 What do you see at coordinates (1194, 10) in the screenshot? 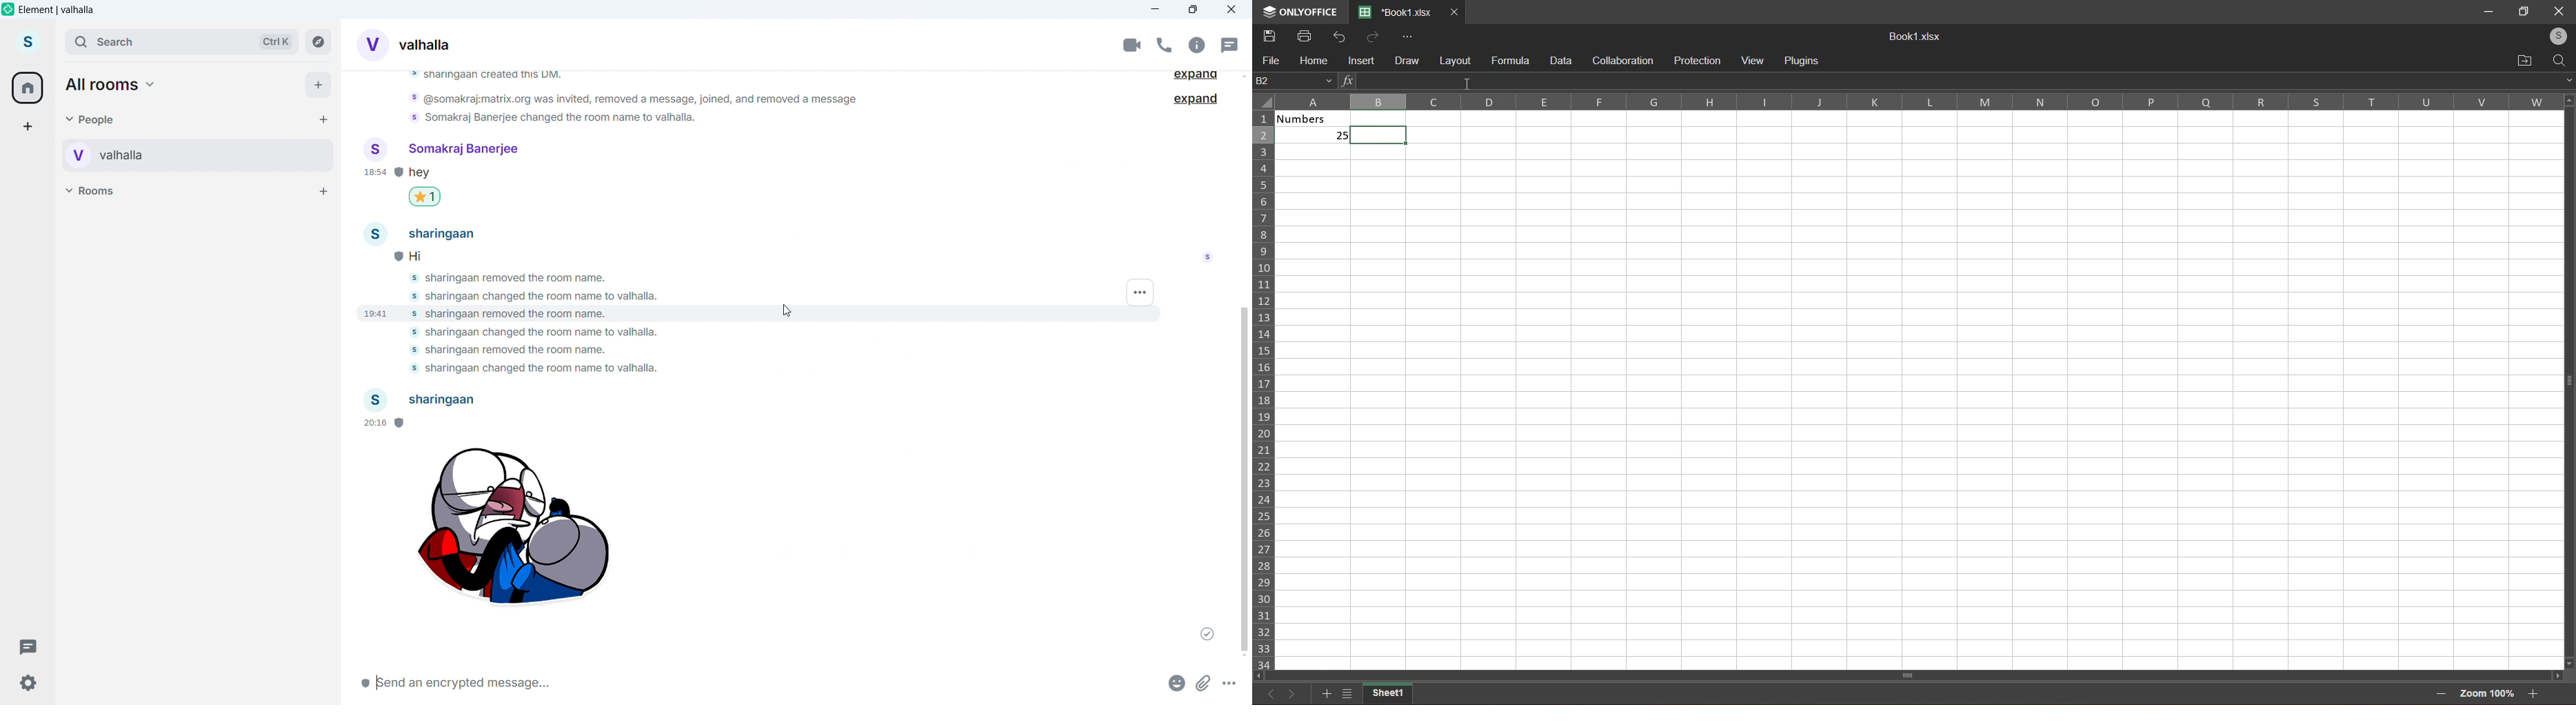
I see `Maximize` at bounding box center [1194, 10].